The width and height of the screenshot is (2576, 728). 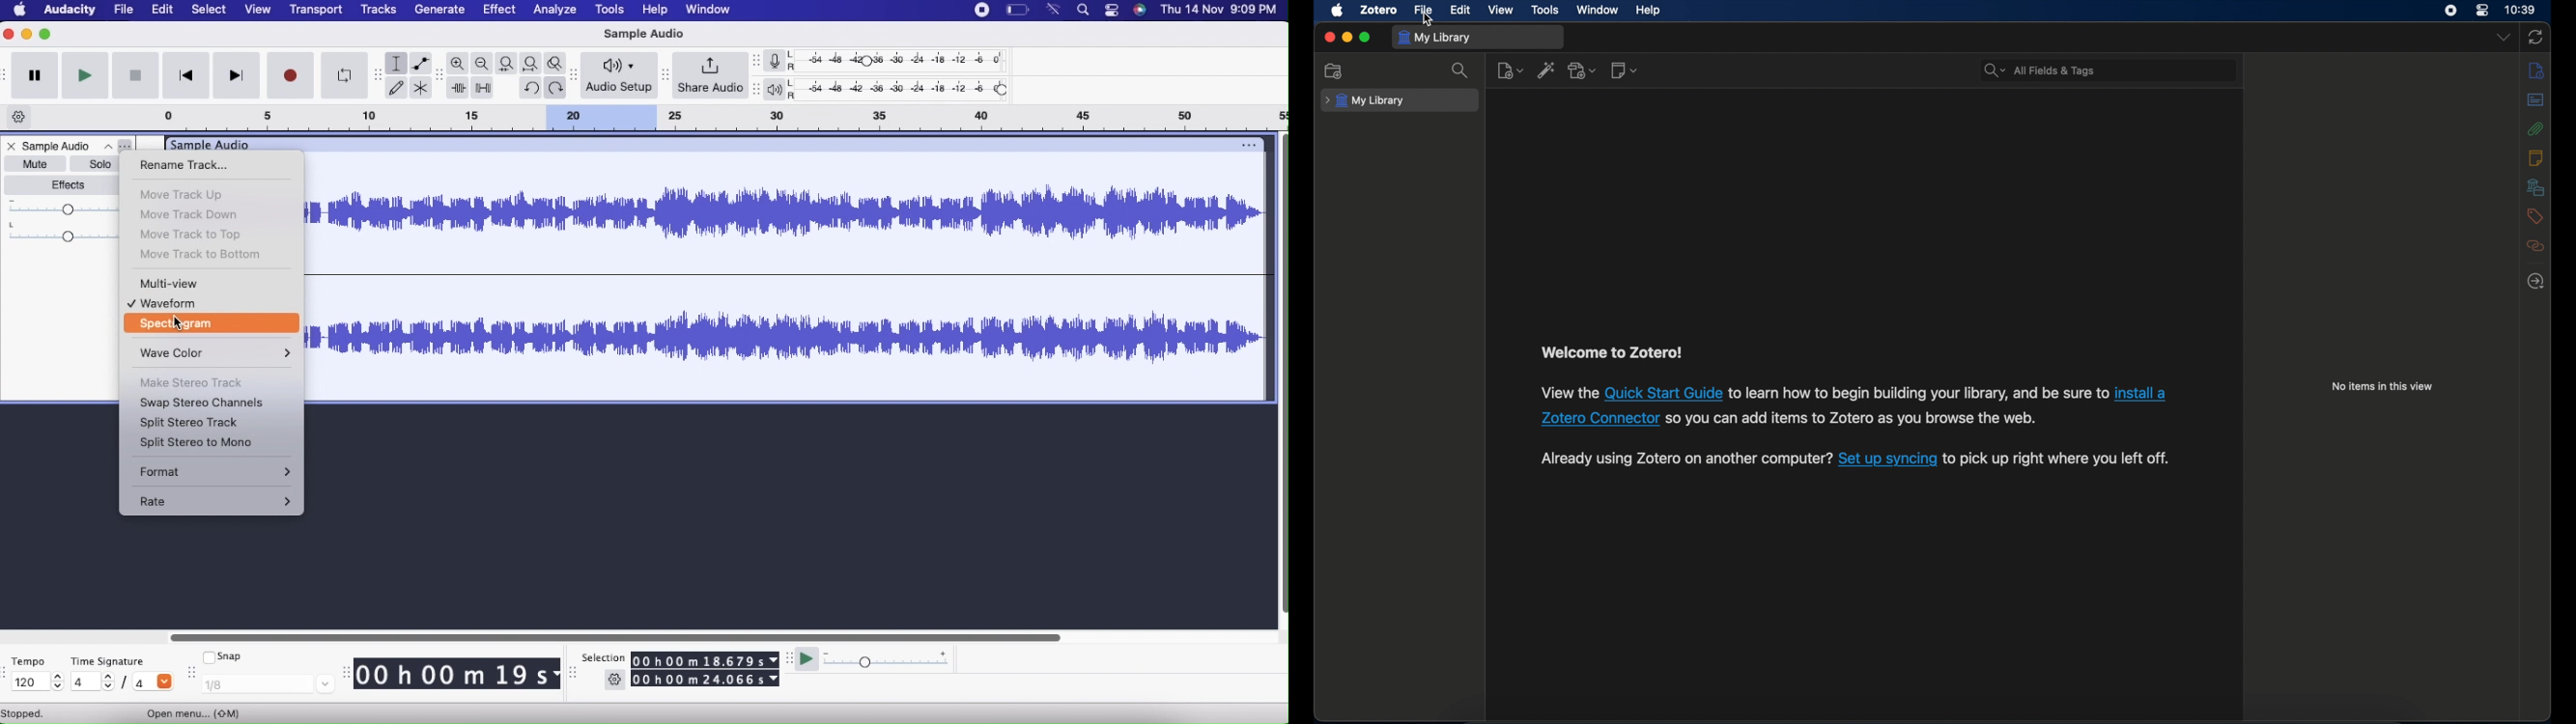 What do you see at coordinates (1510, 70) in the screenshot?
I see `new item` at bounding box center [1510, 70].